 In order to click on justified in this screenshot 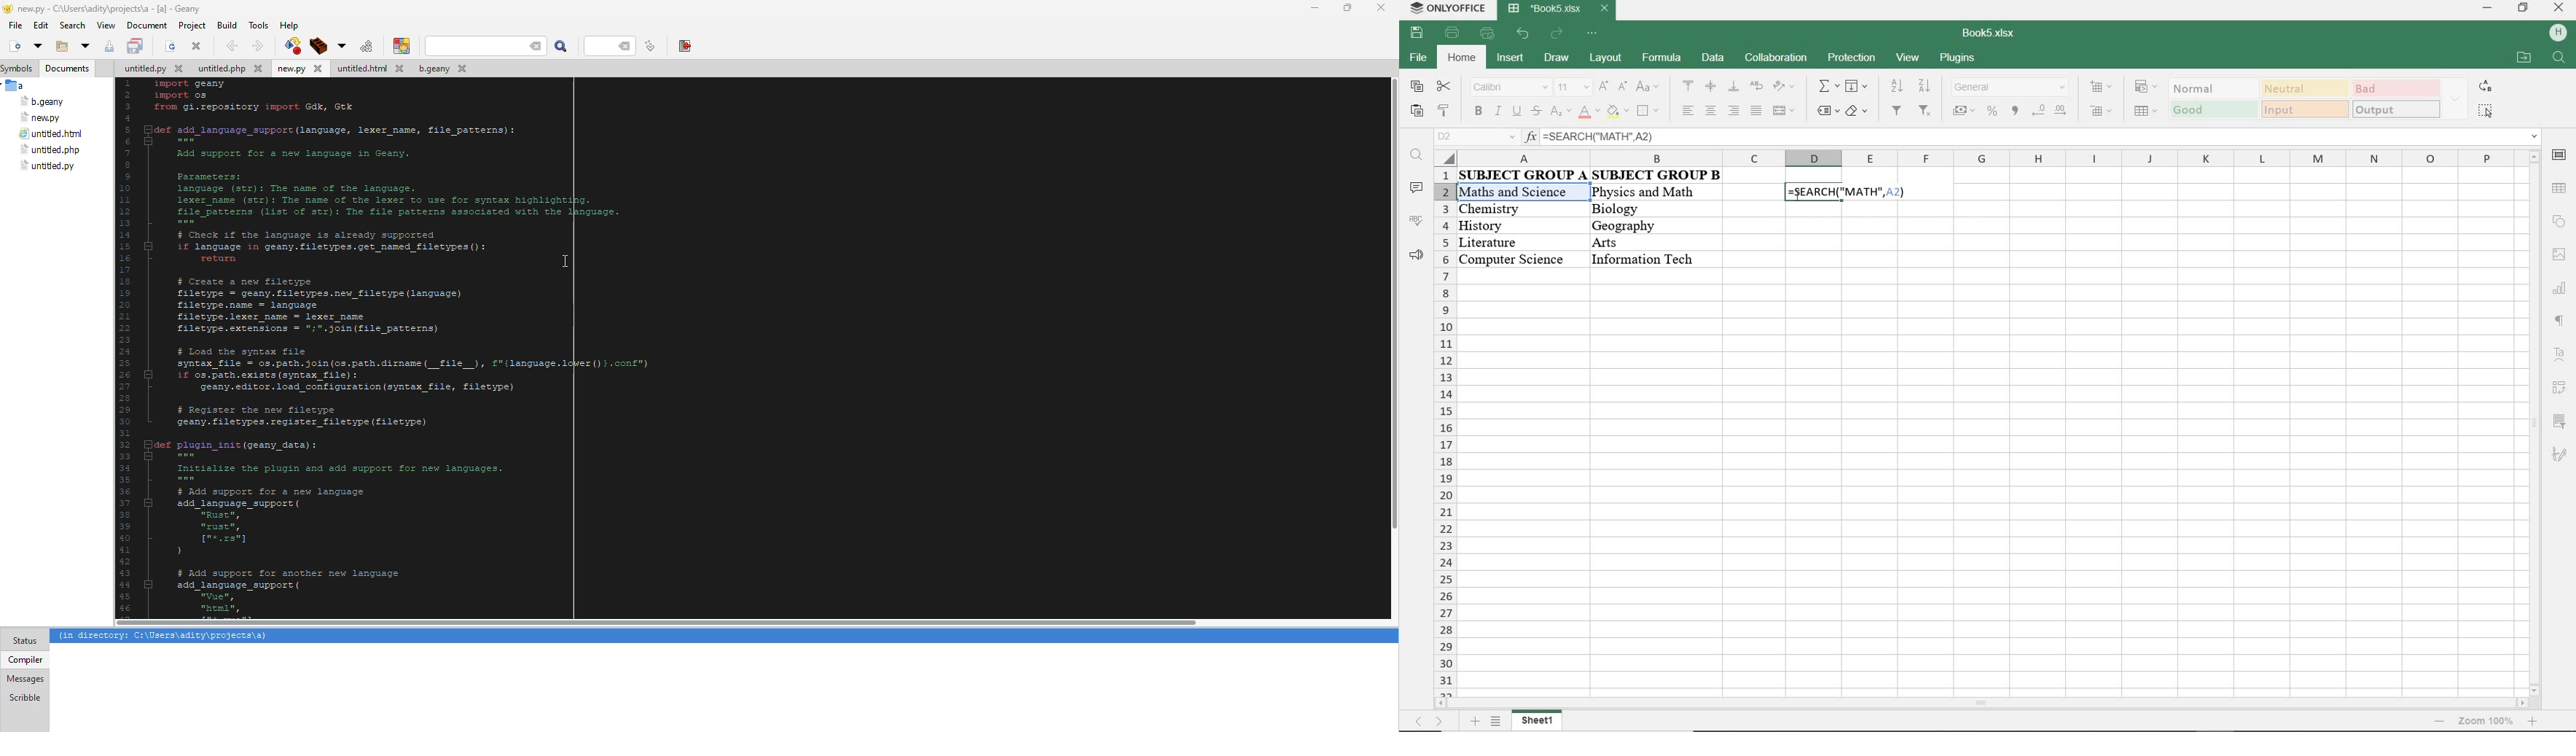, I will do `click(1755, 111)`.